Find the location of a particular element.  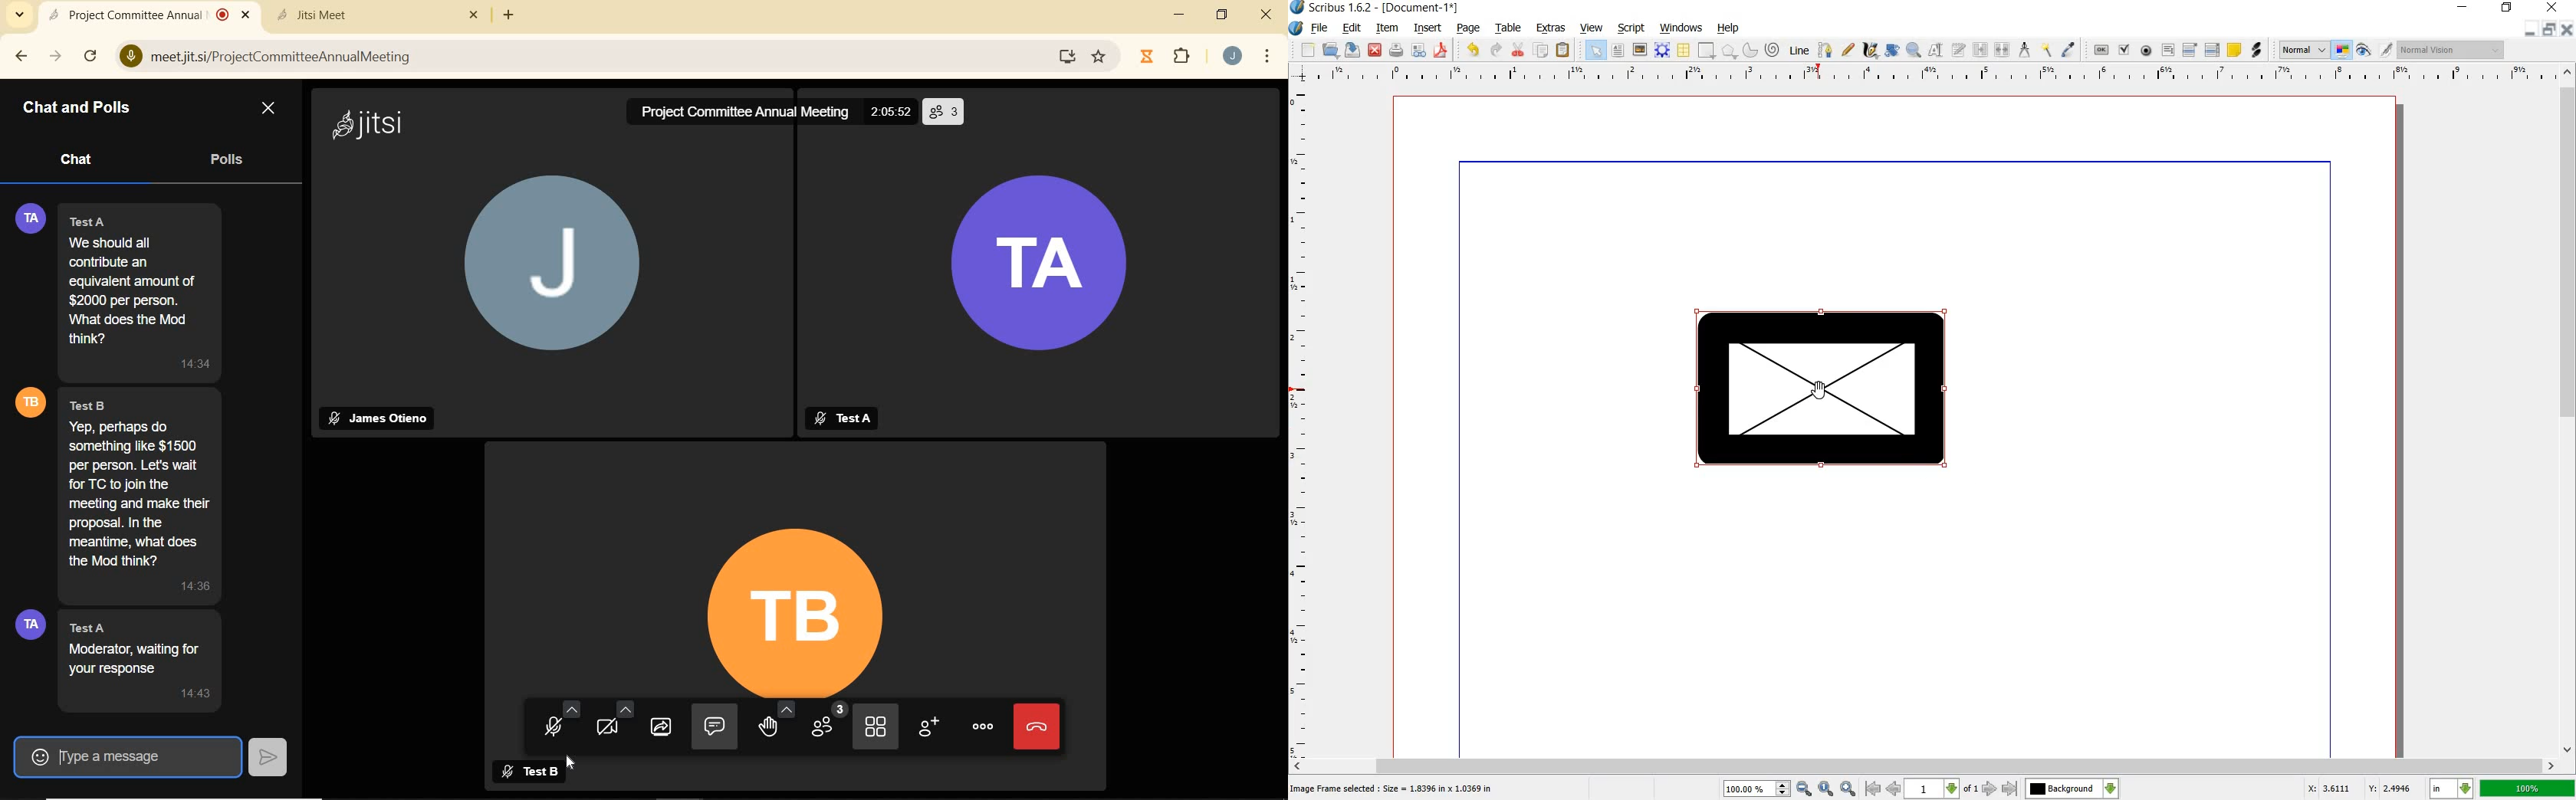

microphone mute is located at coordinates (560, 720).